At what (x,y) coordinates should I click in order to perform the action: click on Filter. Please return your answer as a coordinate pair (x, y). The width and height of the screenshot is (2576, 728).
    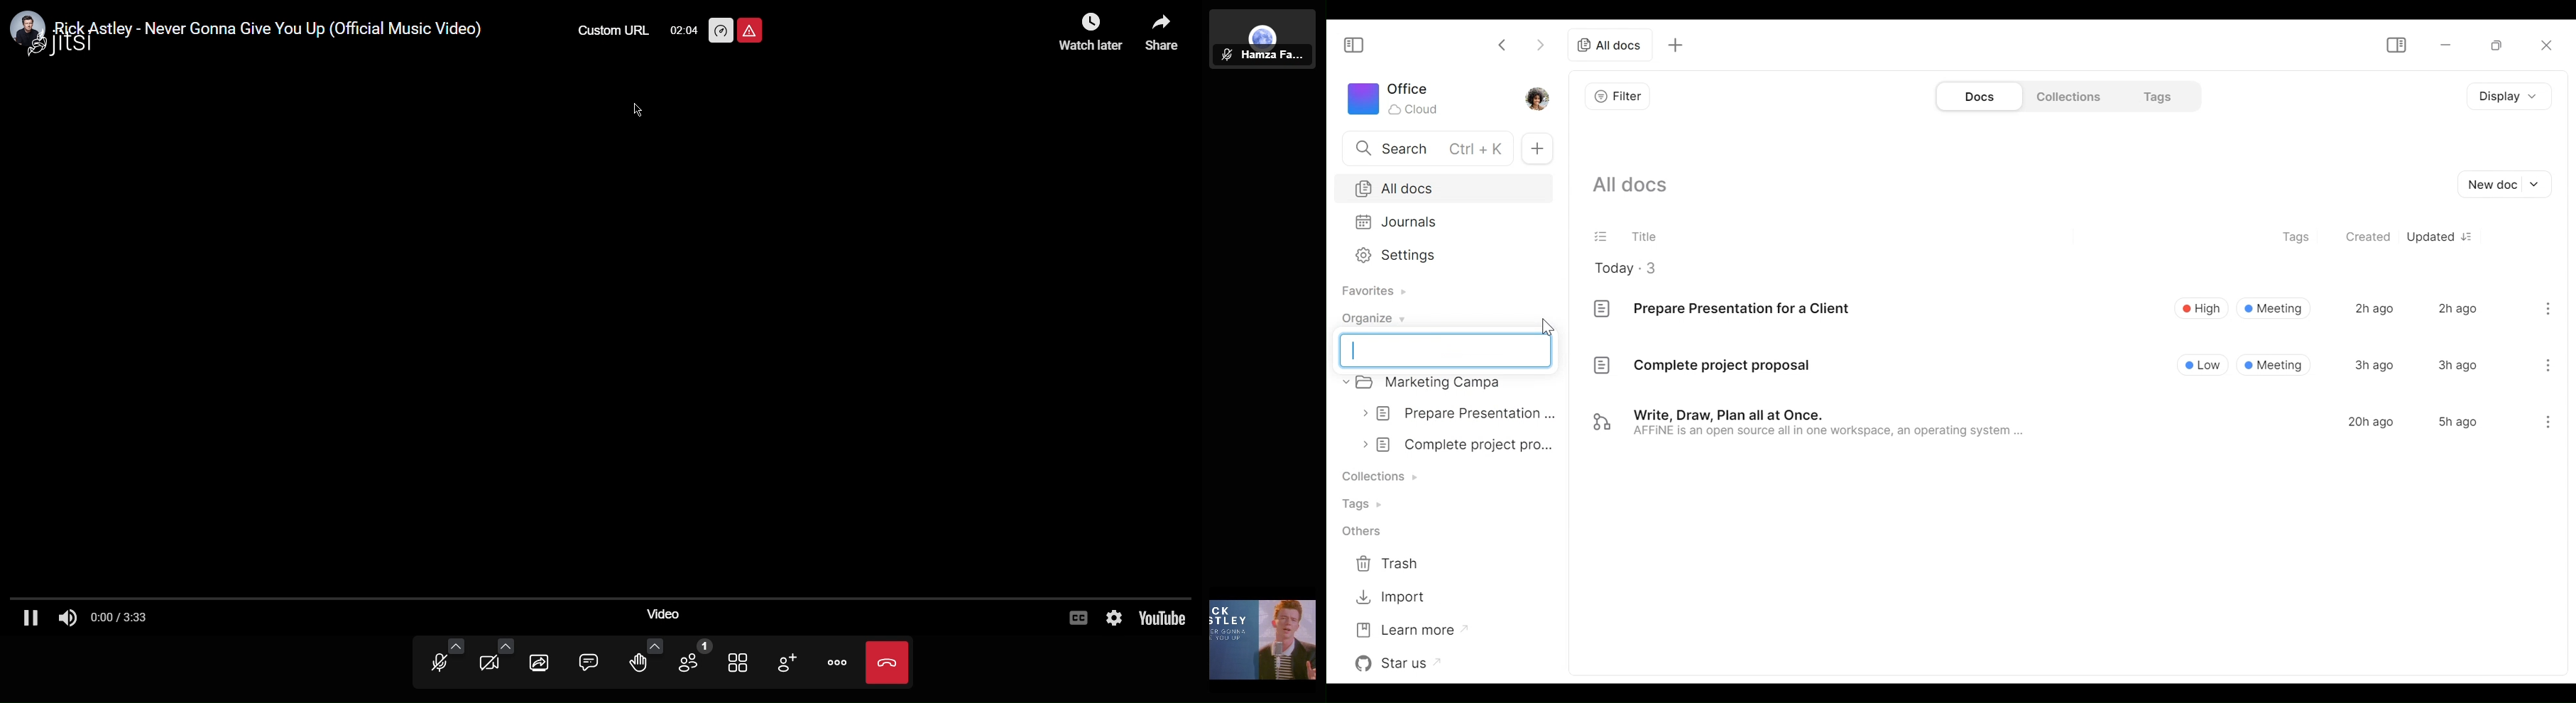
    Looking at the image, I should click on (1618, 95).